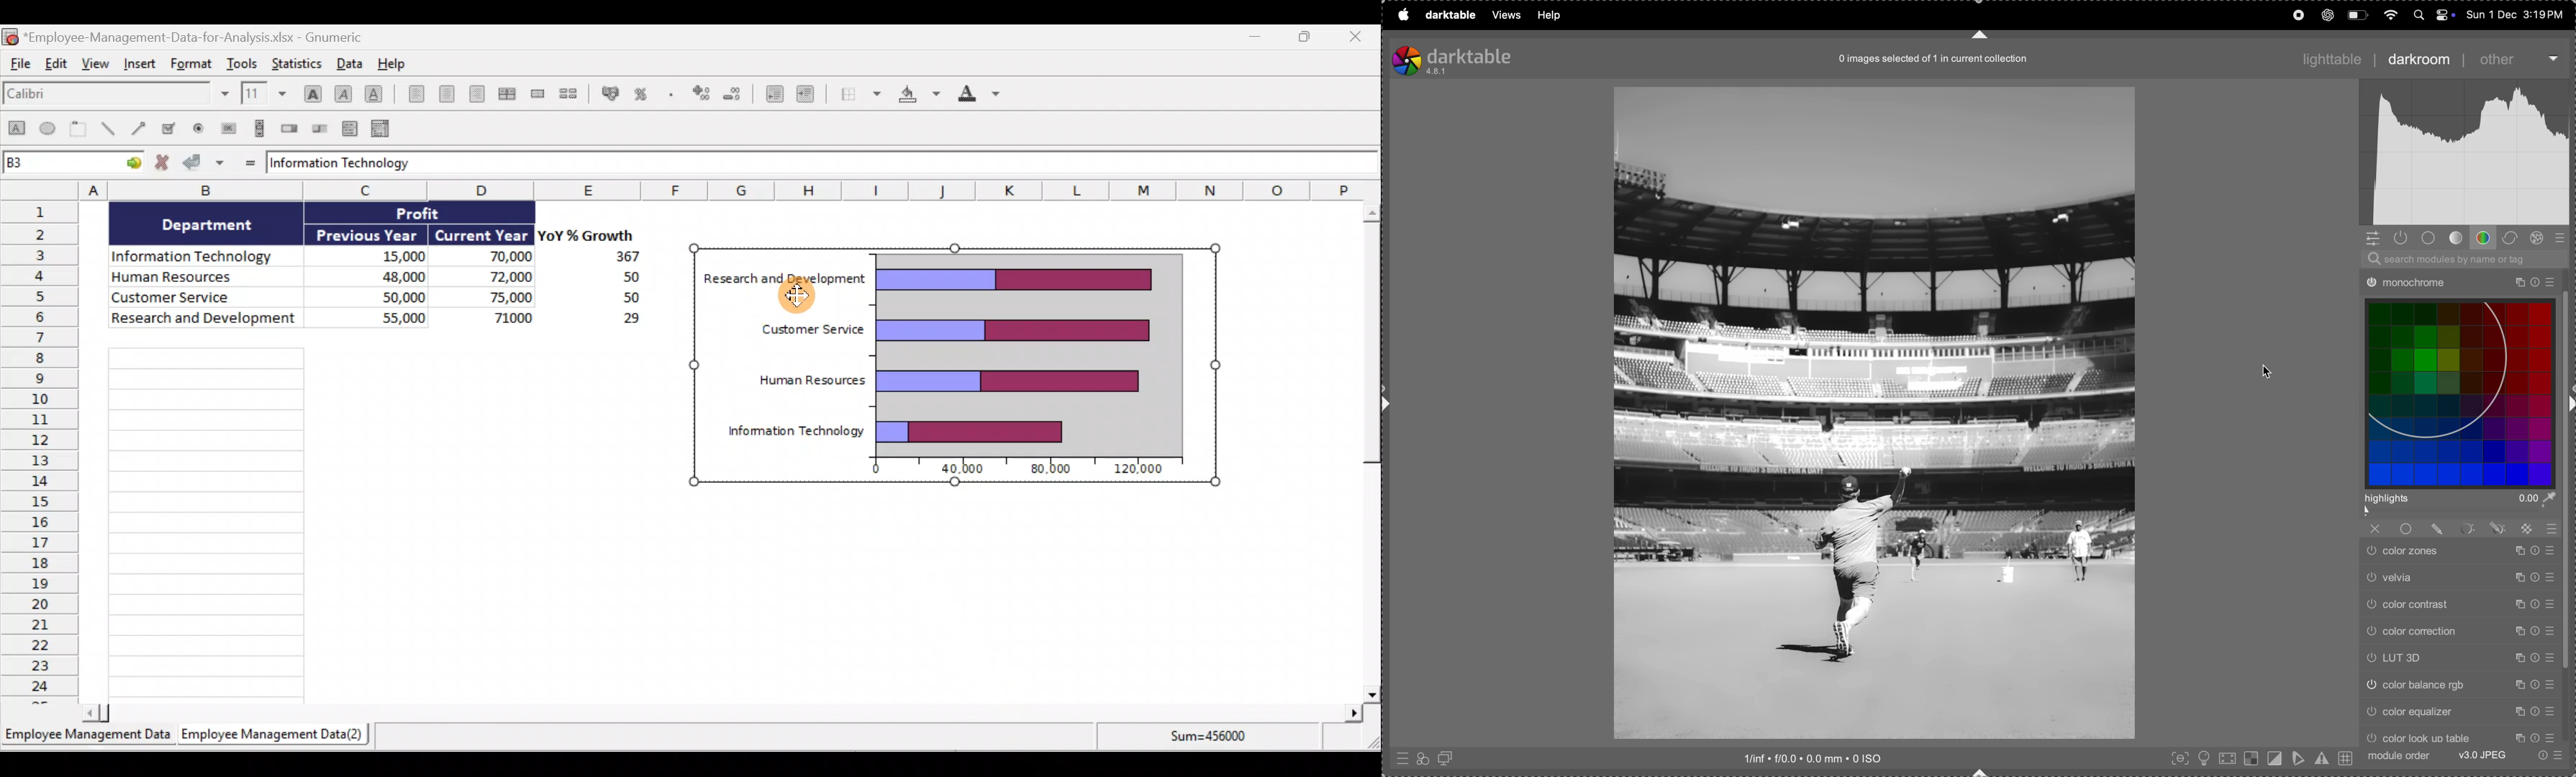  I want to click on Information Technology, so click(199, 253).